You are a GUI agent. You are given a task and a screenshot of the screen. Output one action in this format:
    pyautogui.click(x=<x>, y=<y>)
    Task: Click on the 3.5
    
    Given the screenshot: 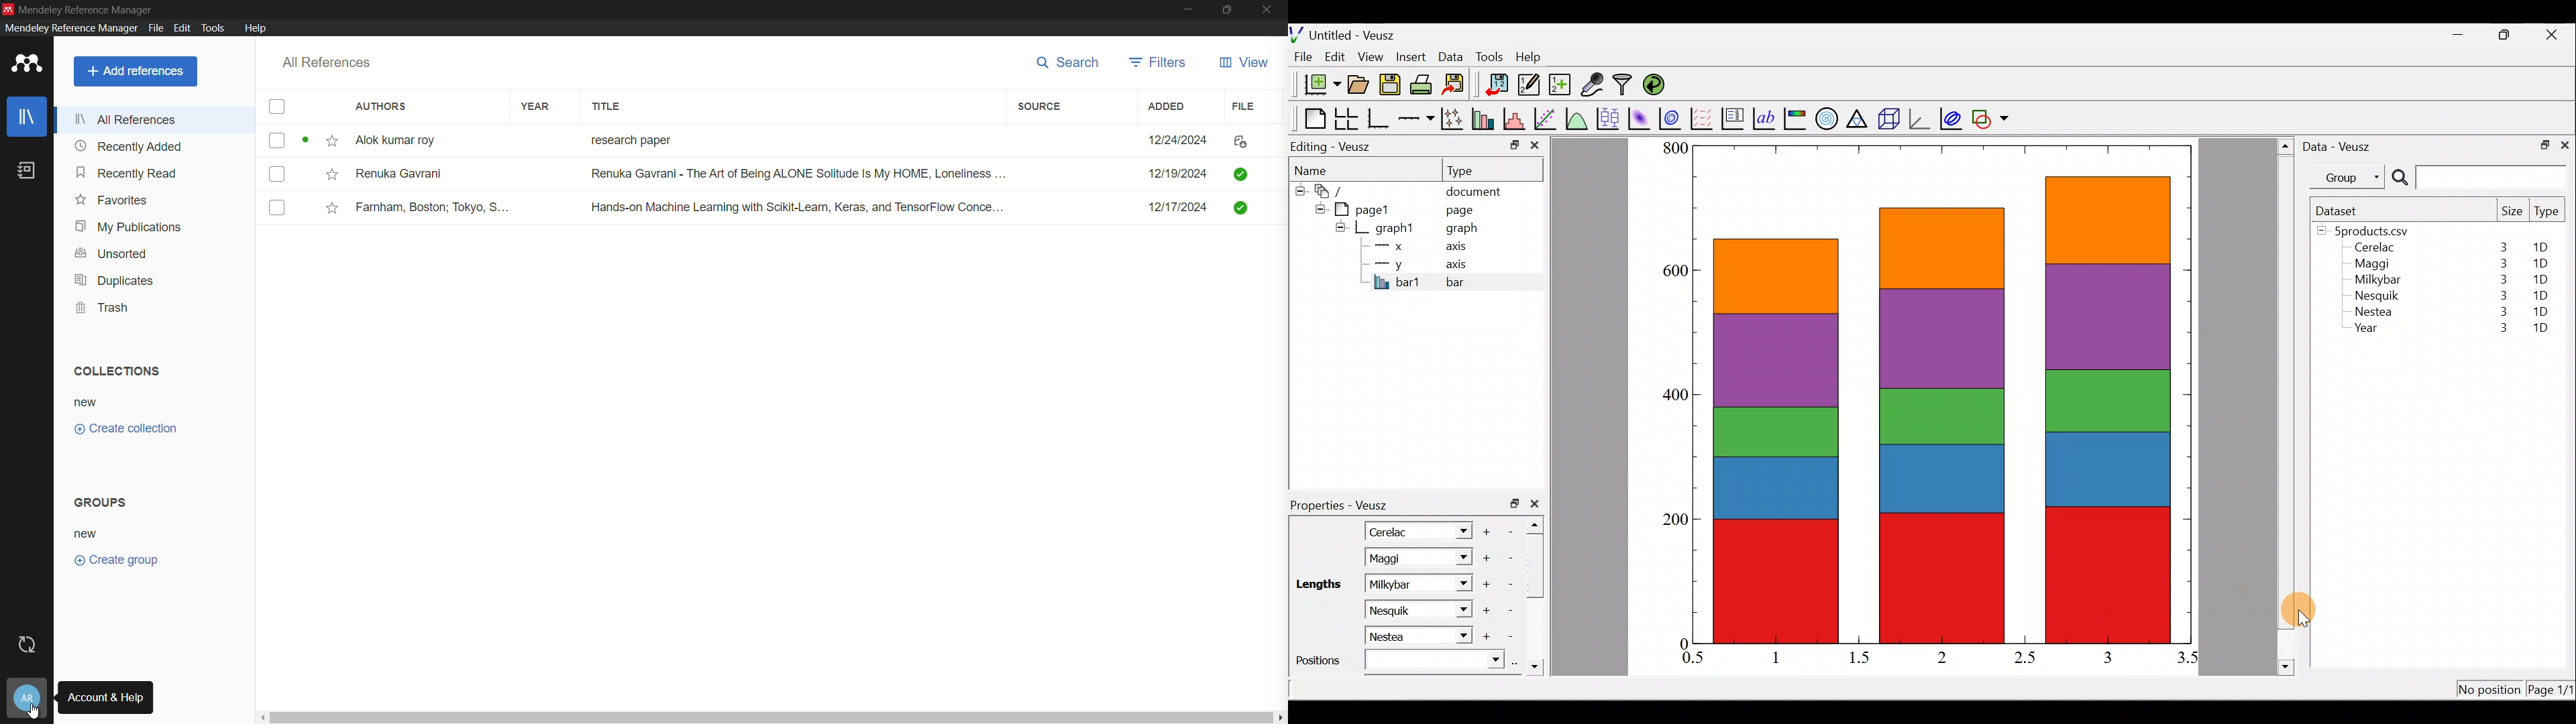 What is the action you would take?
    pyautogui.click(x=2189, y=660)
    